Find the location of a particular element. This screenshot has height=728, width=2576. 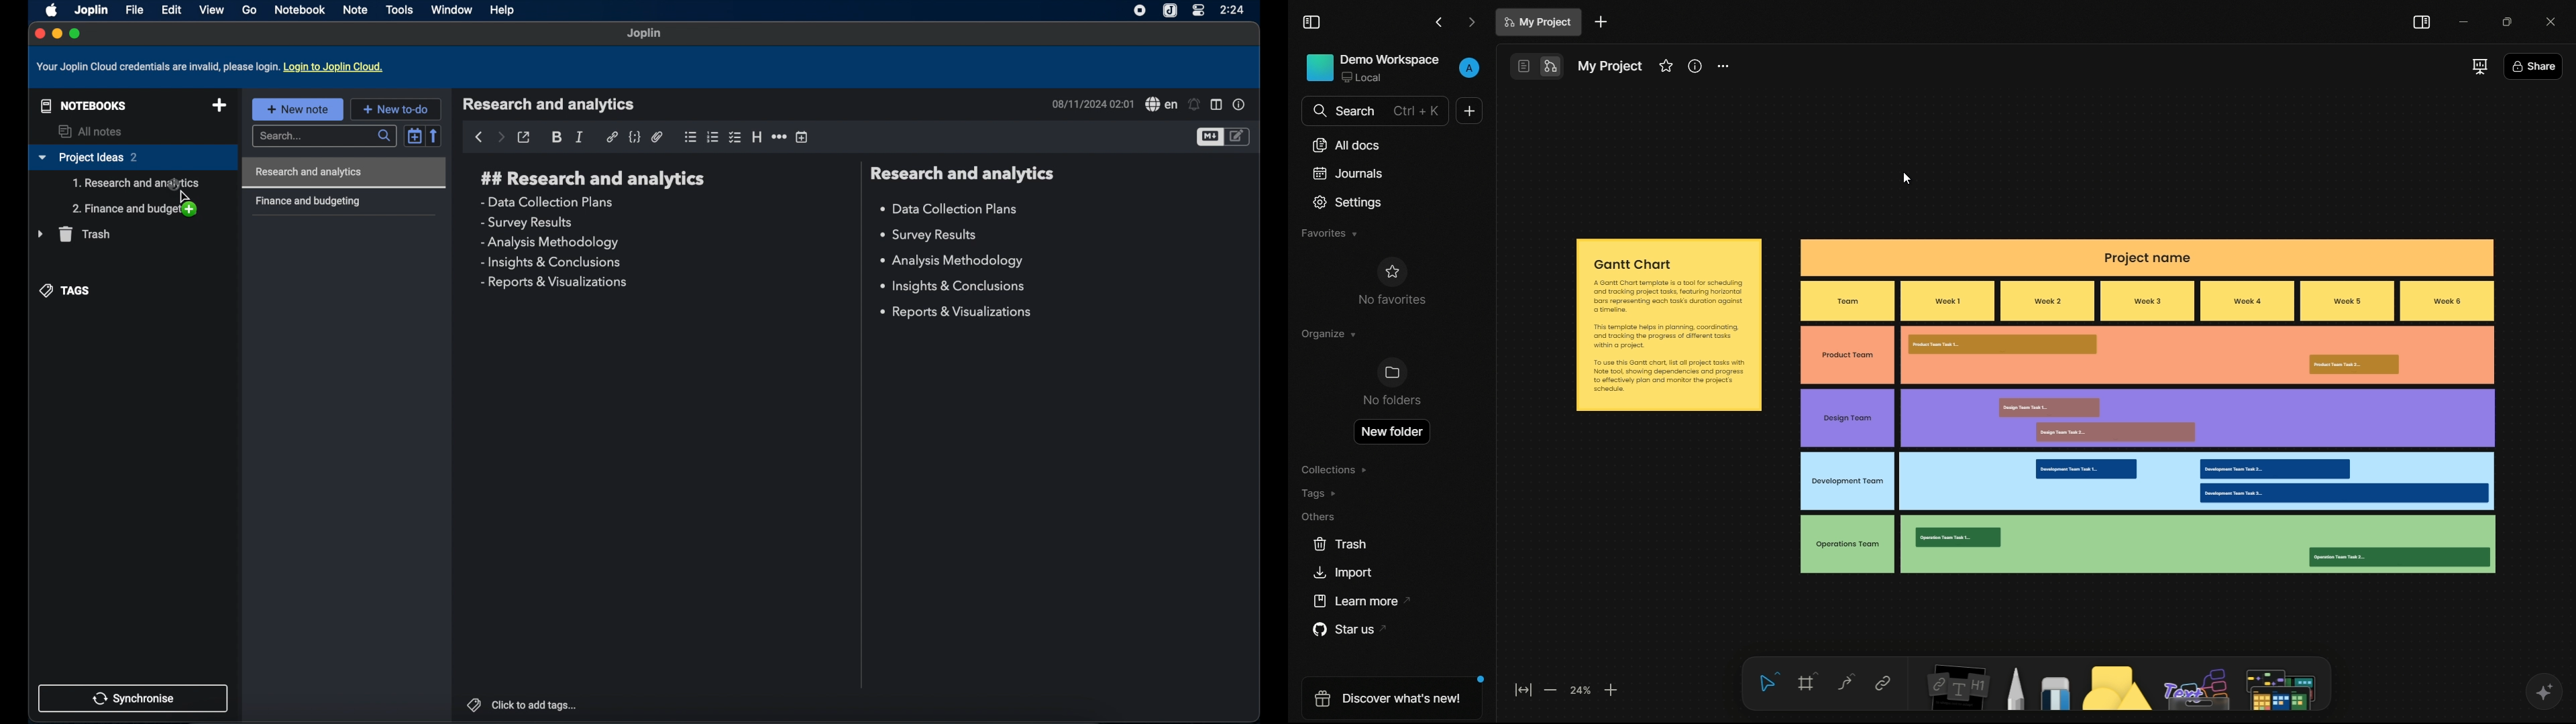

screen recorder icon is located at coordinates (1137, 11).